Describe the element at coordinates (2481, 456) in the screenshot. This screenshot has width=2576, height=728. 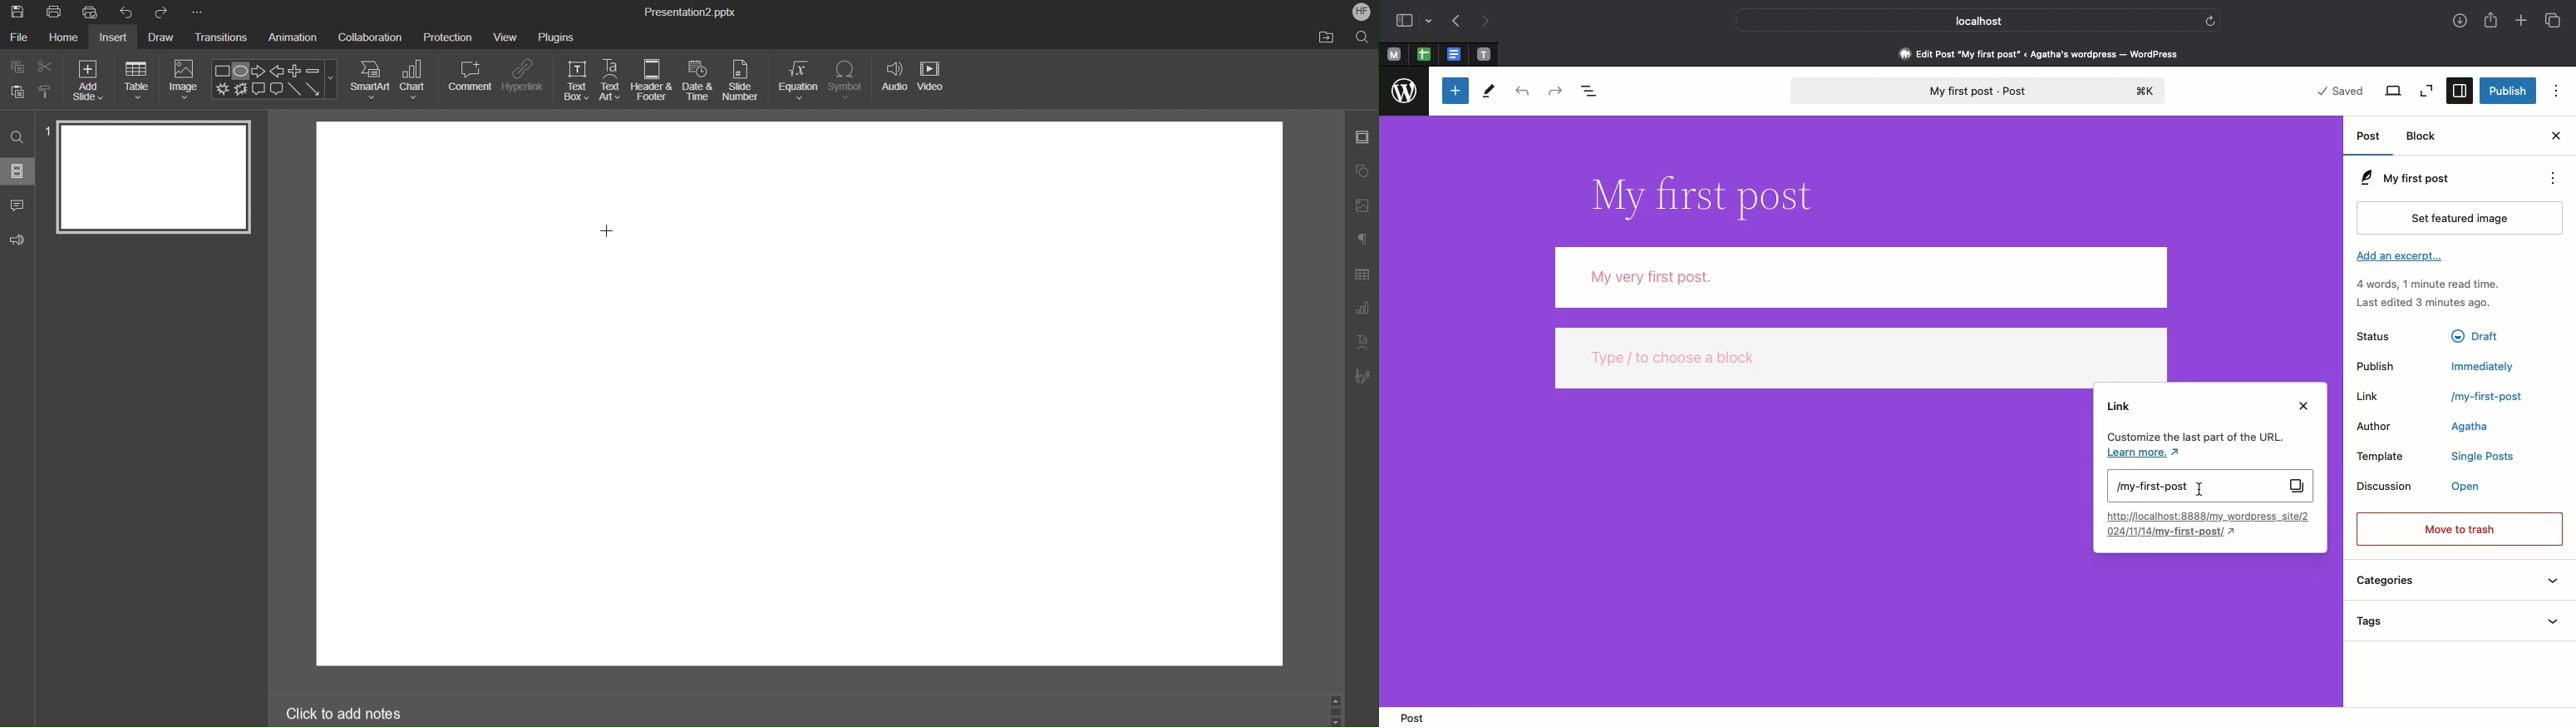
I see `Single Posts` at that location.